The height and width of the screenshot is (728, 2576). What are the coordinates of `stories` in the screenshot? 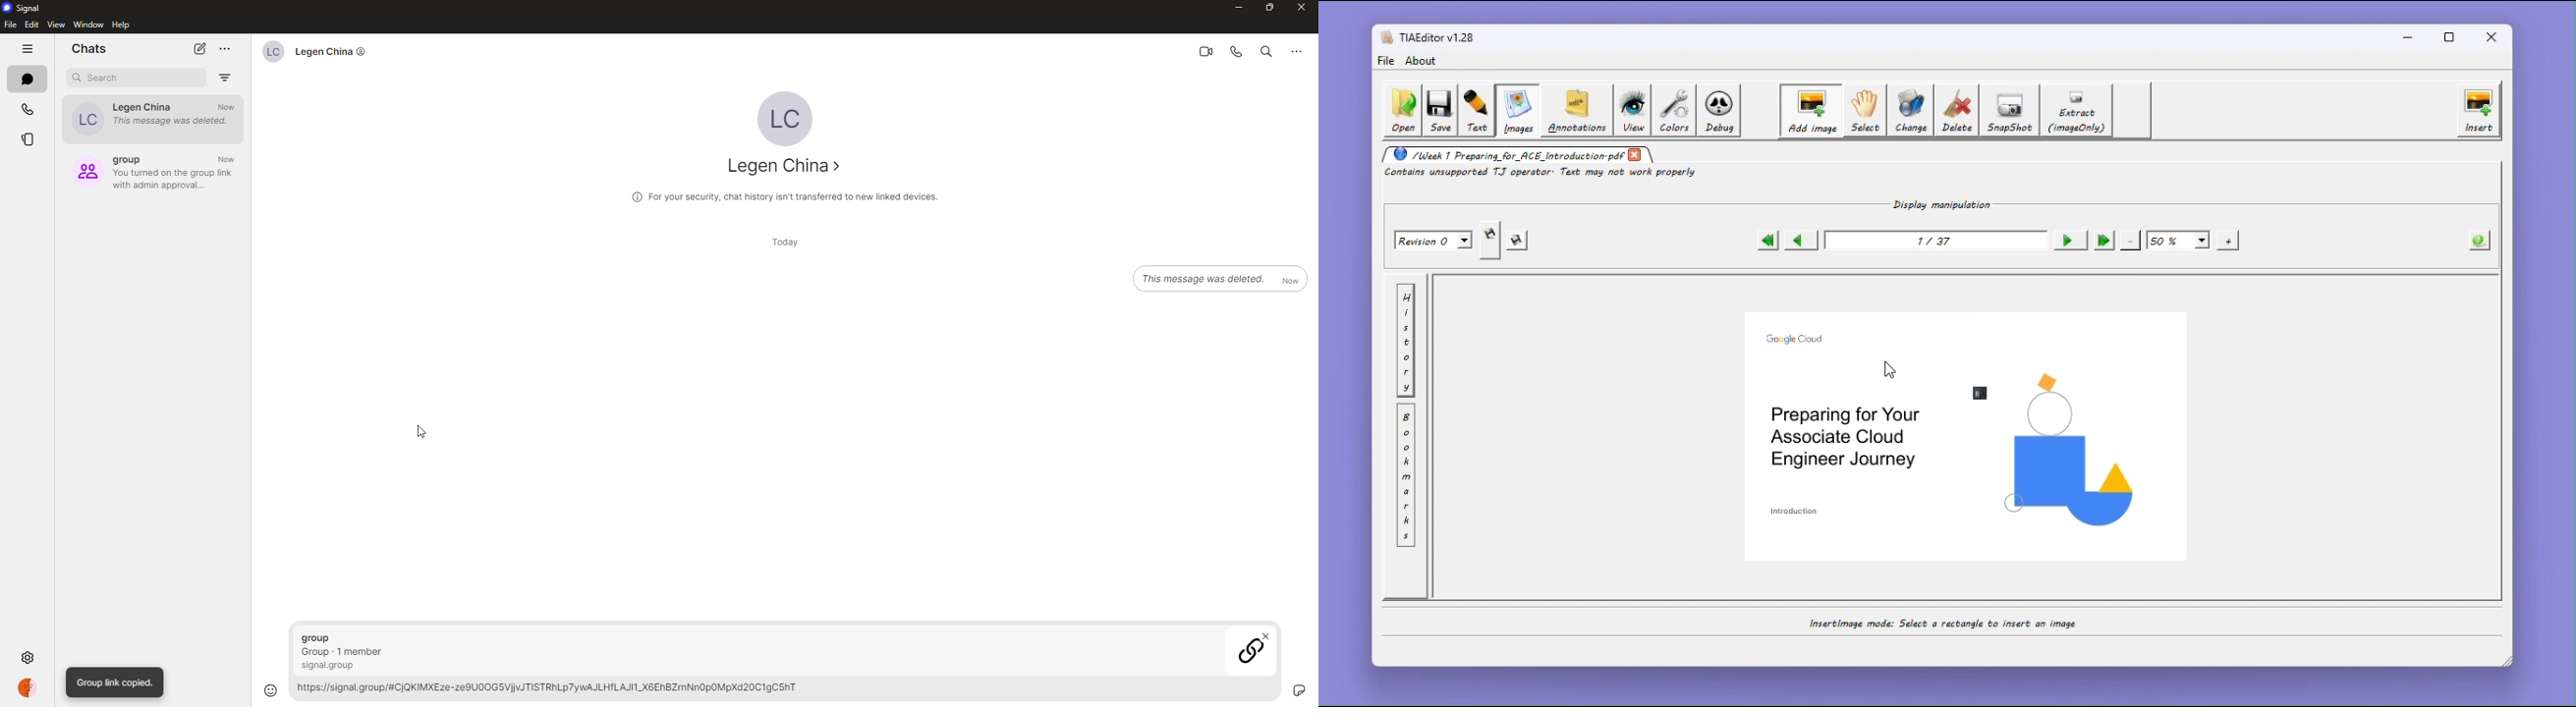 It's located at (27, 141).